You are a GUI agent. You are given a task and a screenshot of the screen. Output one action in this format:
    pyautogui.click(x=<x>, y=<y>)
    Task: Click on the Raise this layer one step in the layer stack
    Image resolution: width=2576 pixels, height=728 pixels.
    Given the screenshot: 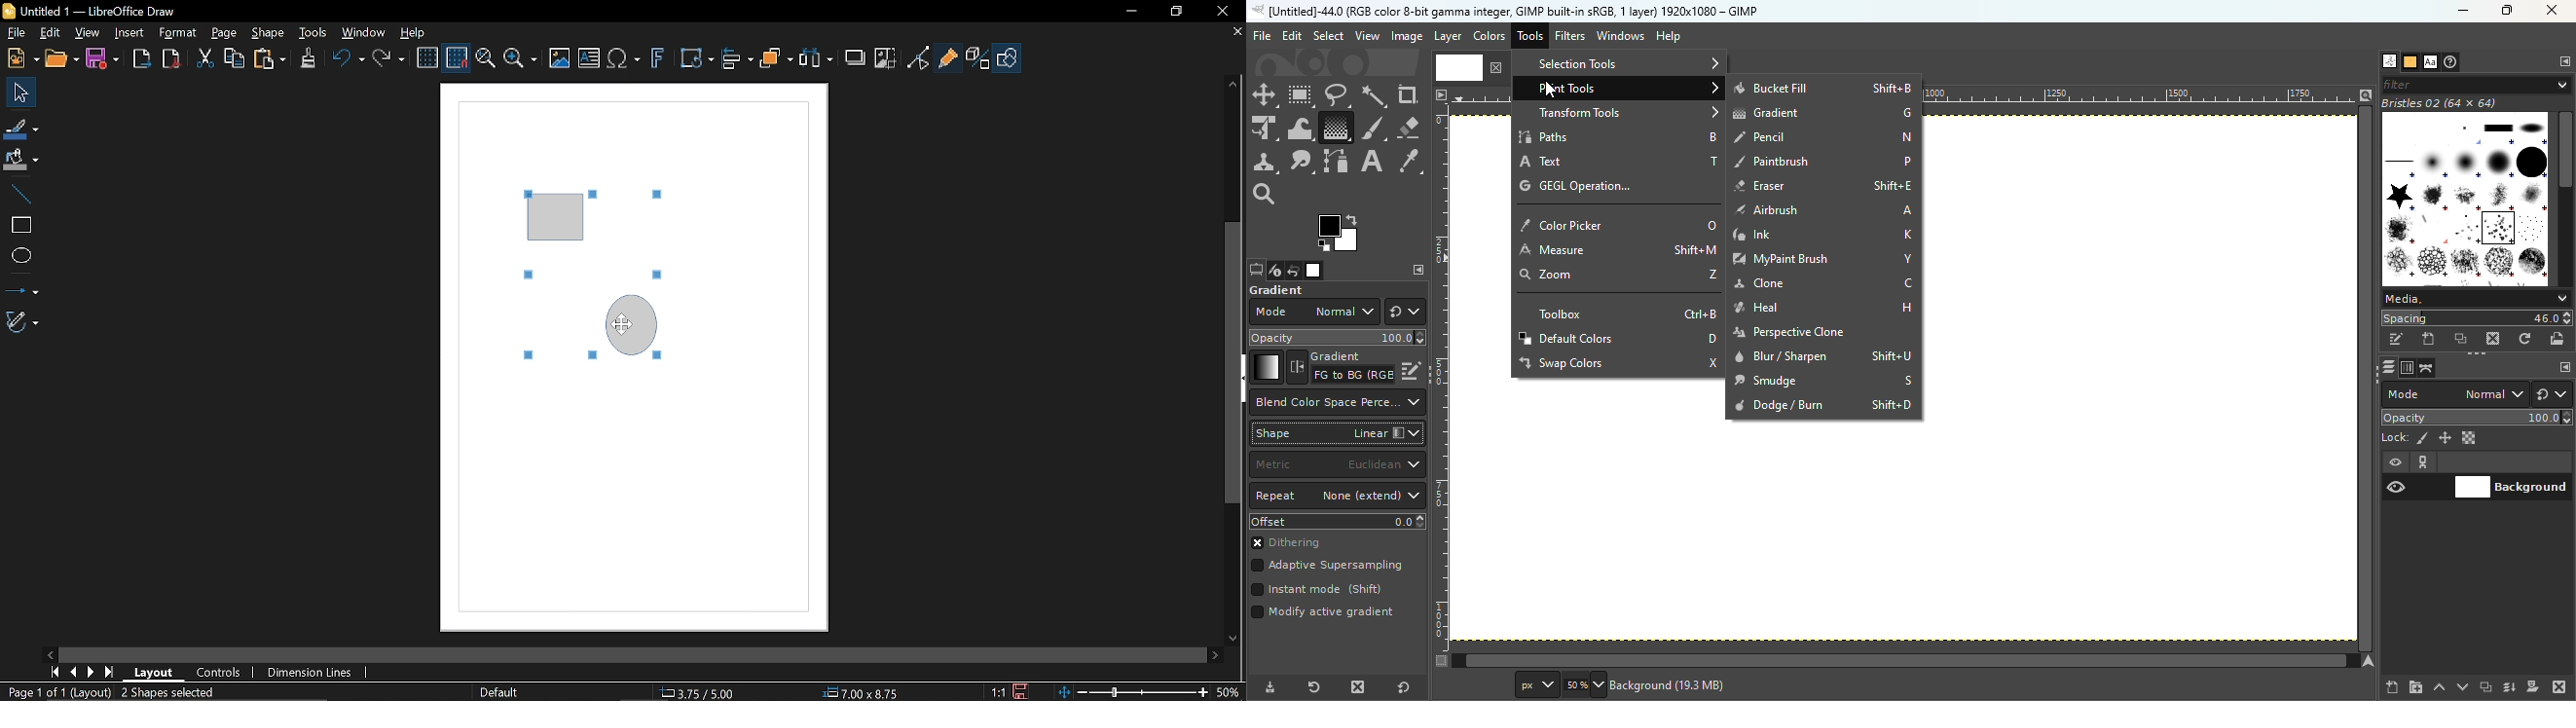 What is the action you would take?
    pyautogui.click(x=2440, y=687)
    